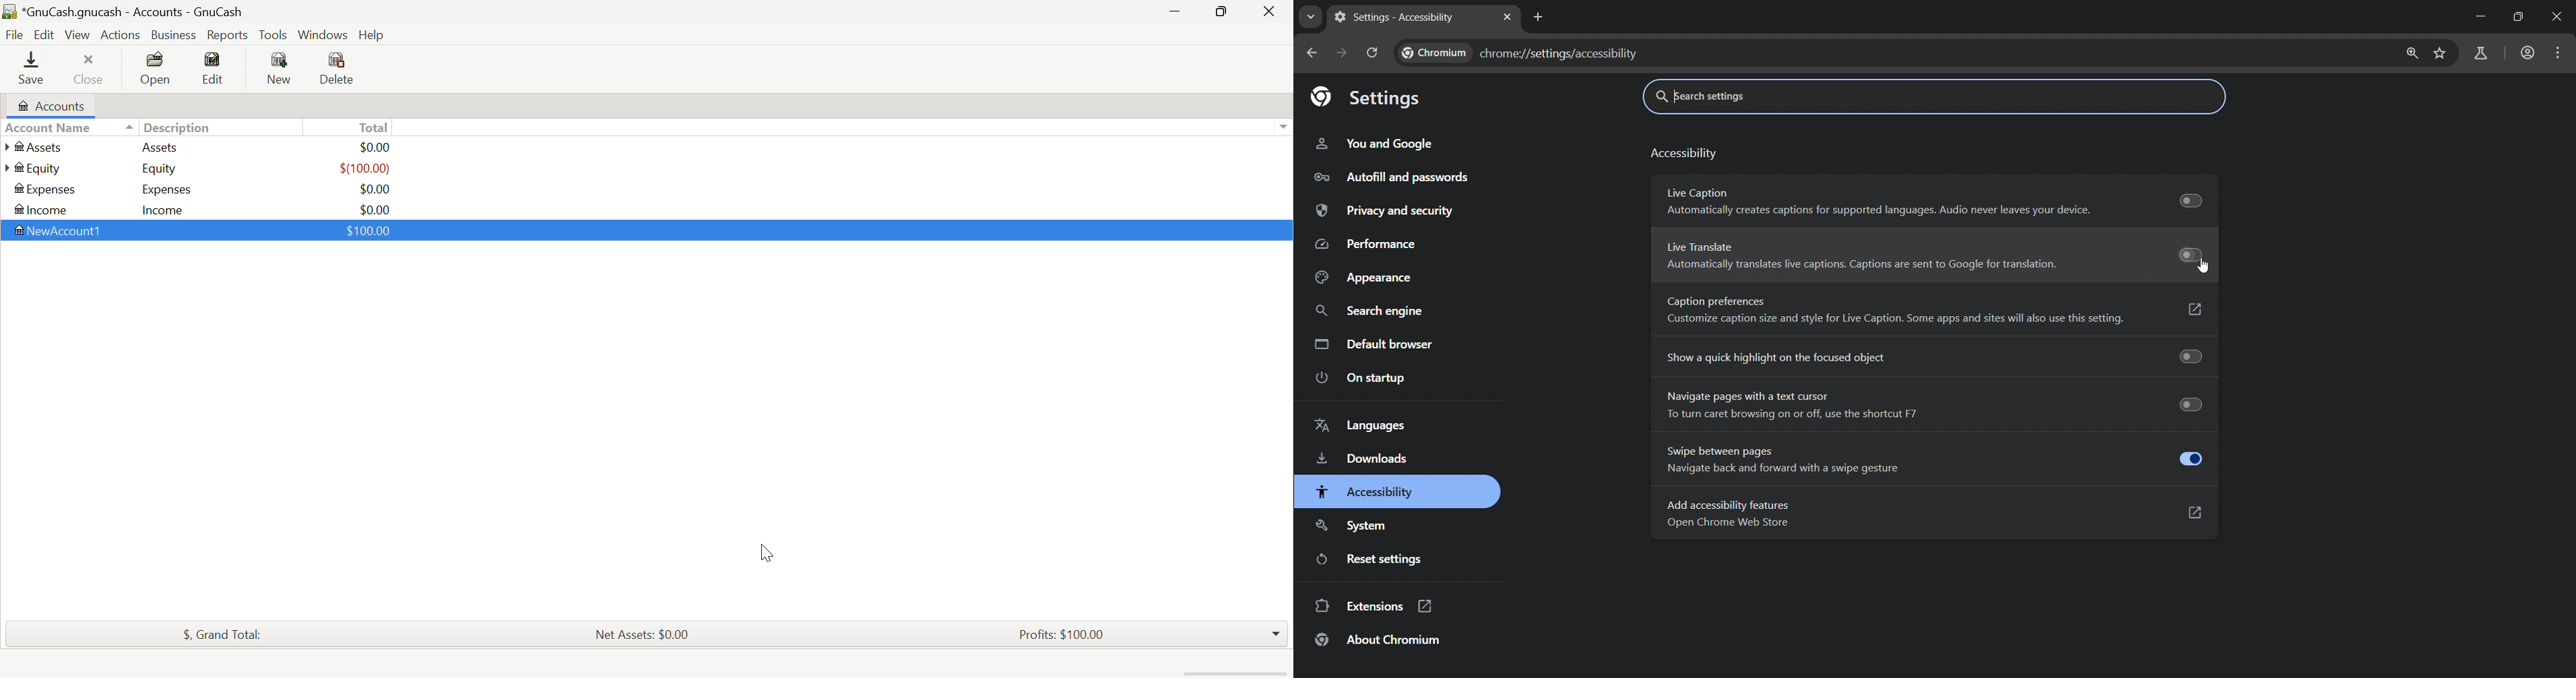 The image size is (2576, 700). I want to click on button, so click(2187, 308).